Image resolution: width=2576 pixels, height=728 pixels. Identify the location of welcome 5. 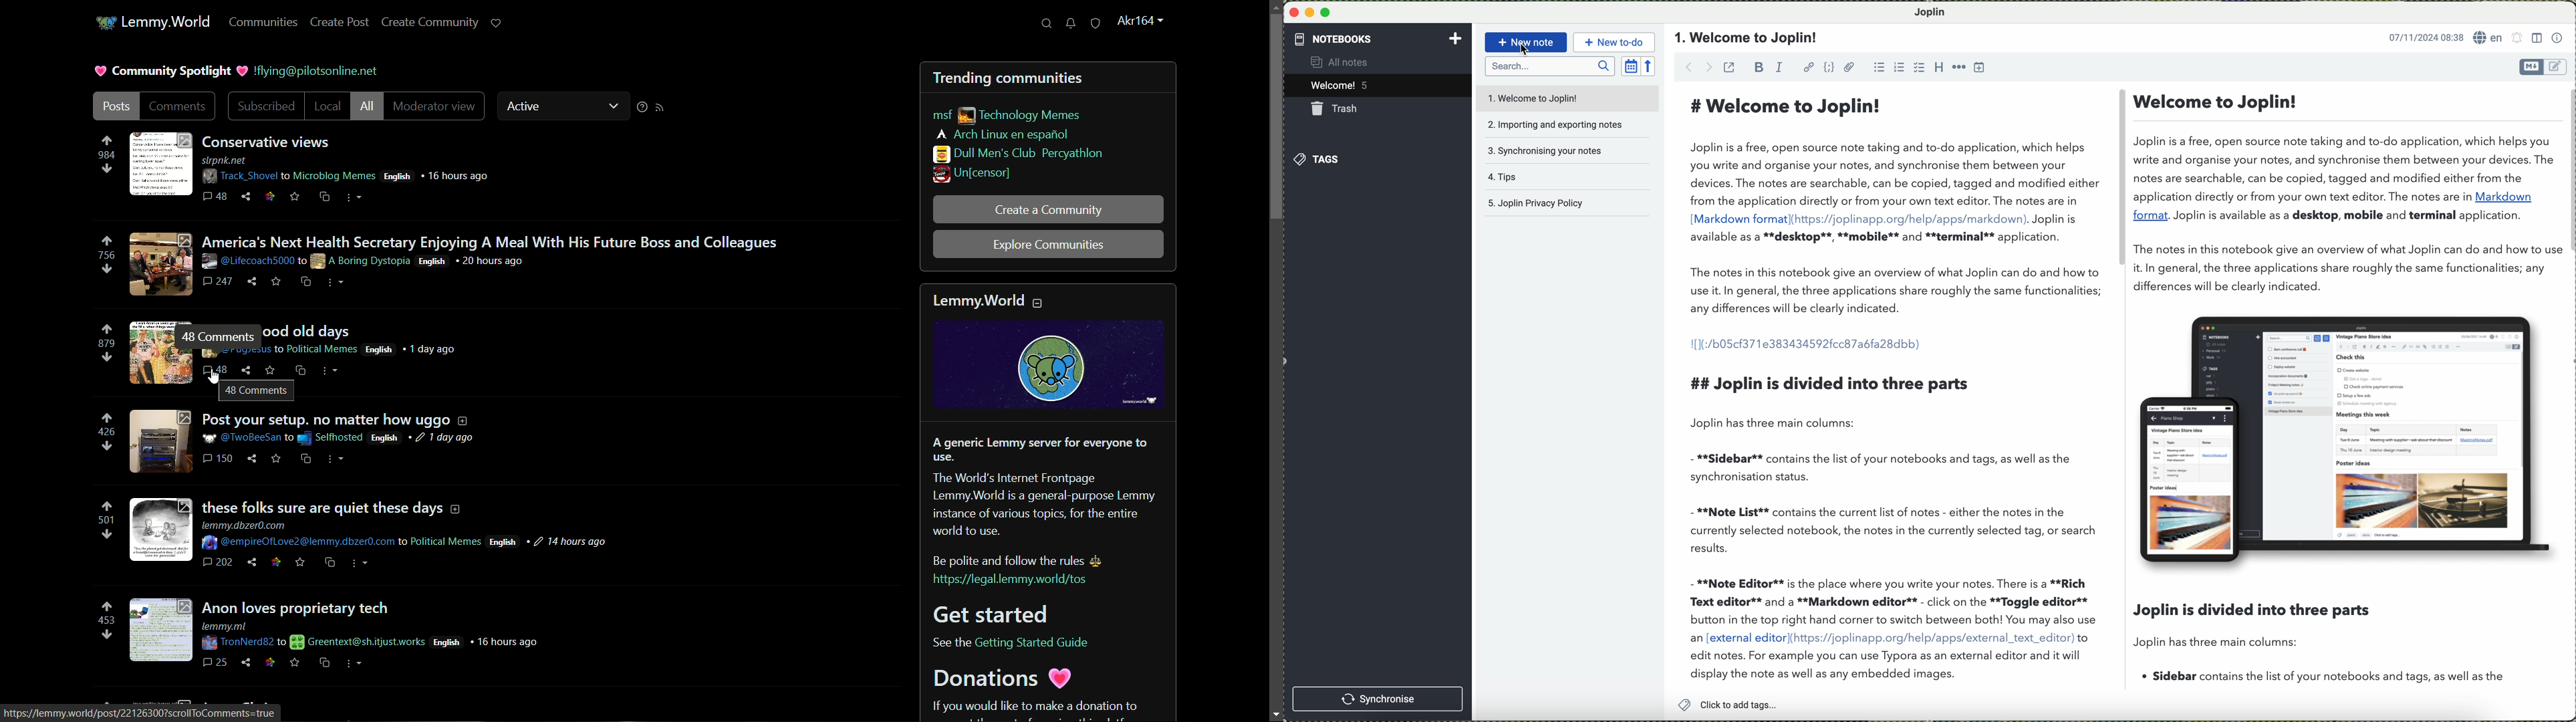
(1342, 87).